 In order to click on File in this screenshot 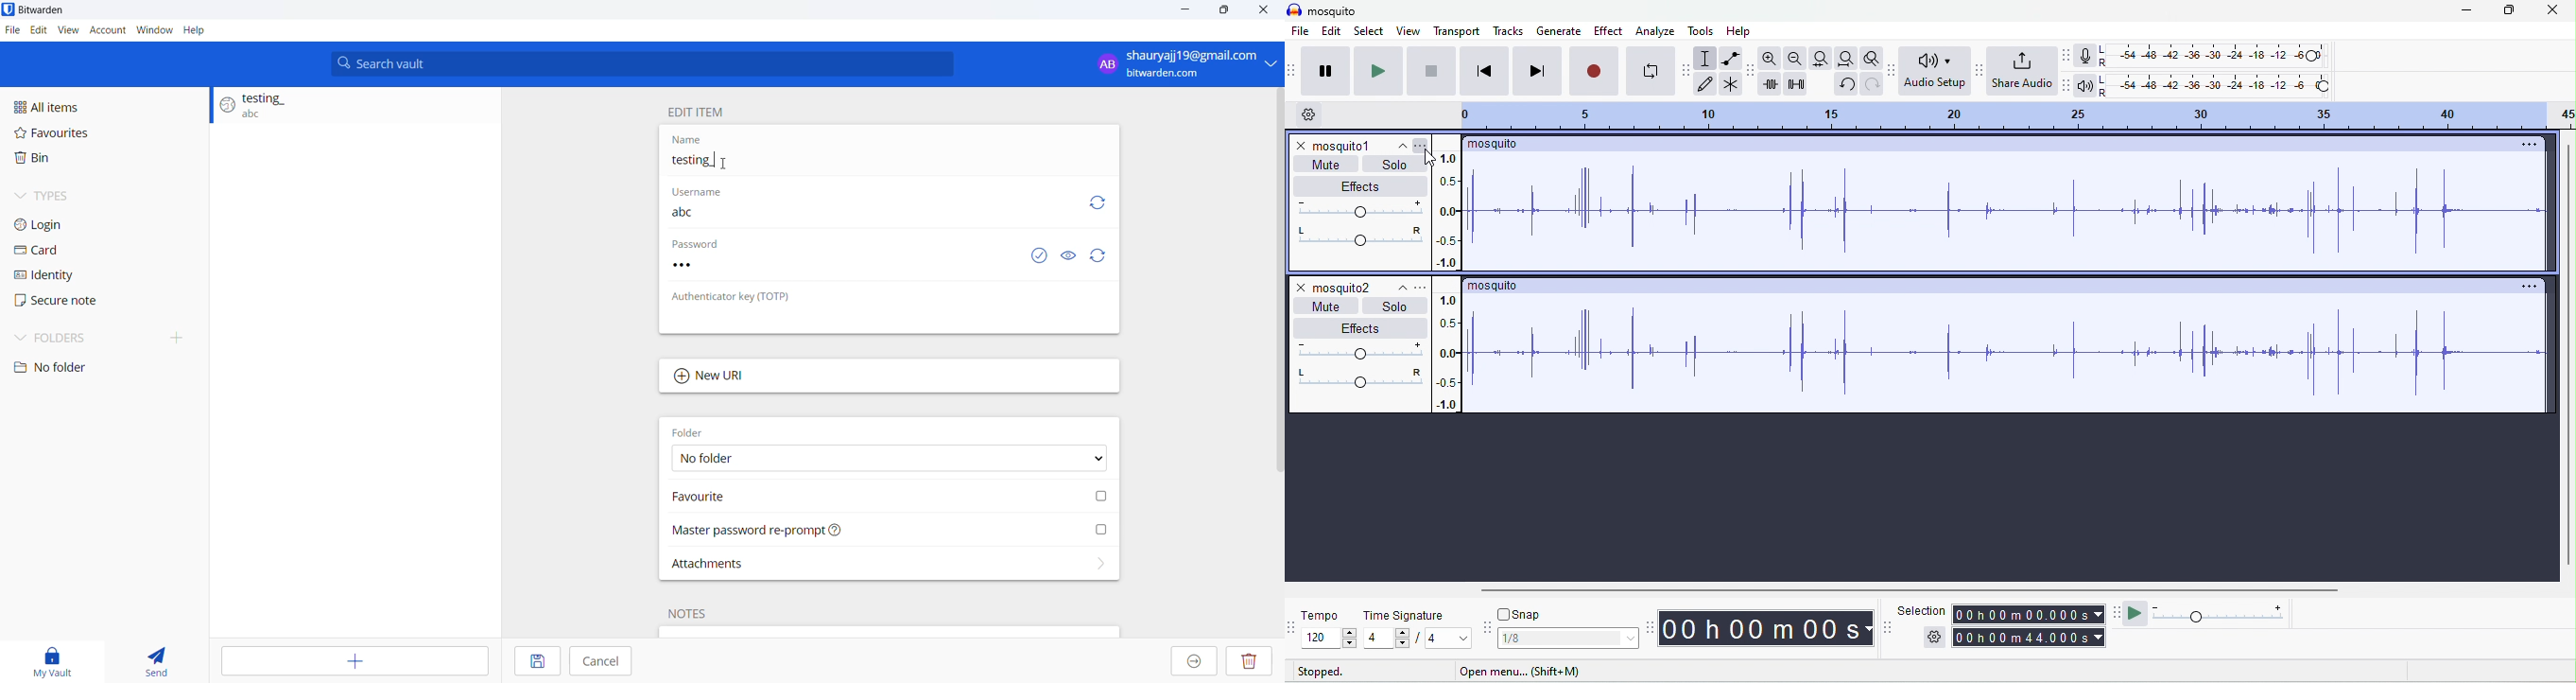, I will do `click(13, 31)`.